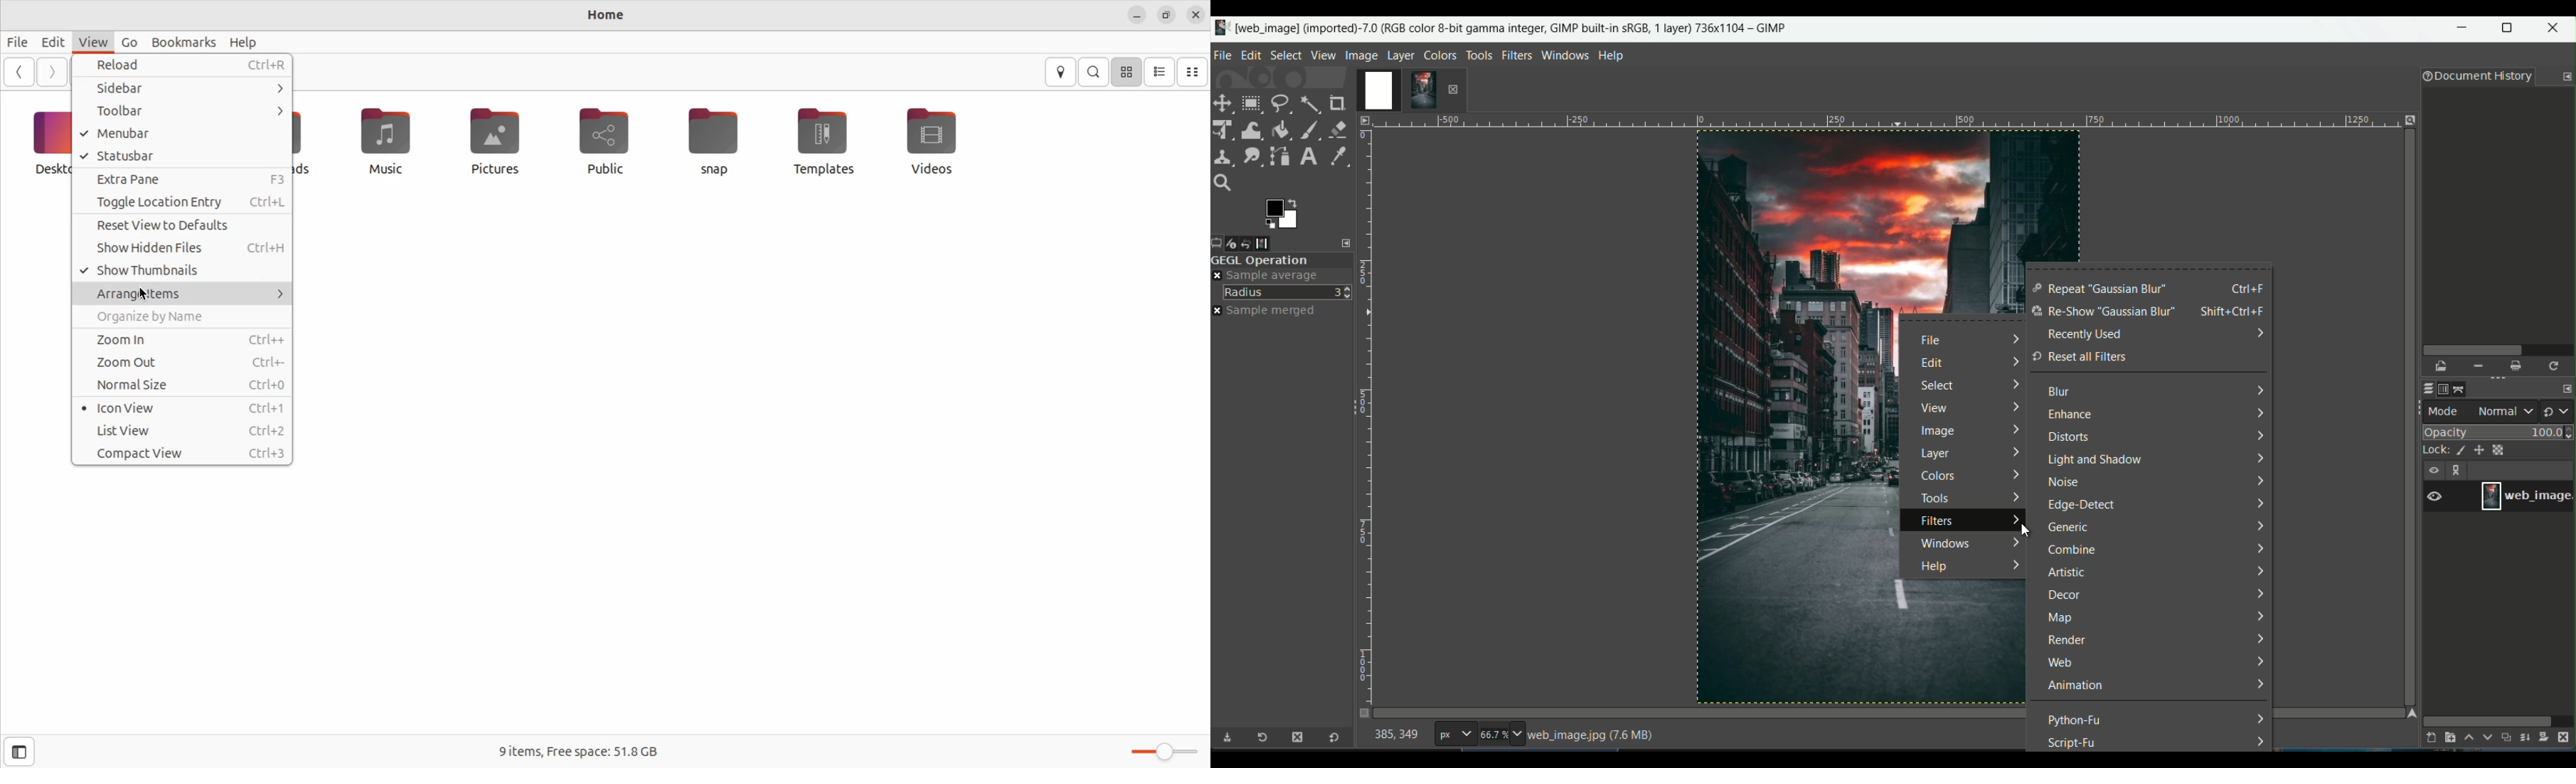 The image size is (2576, 784). Describe the element at coordinates (1594, 735) in the screenshot. I see `description` at that location.